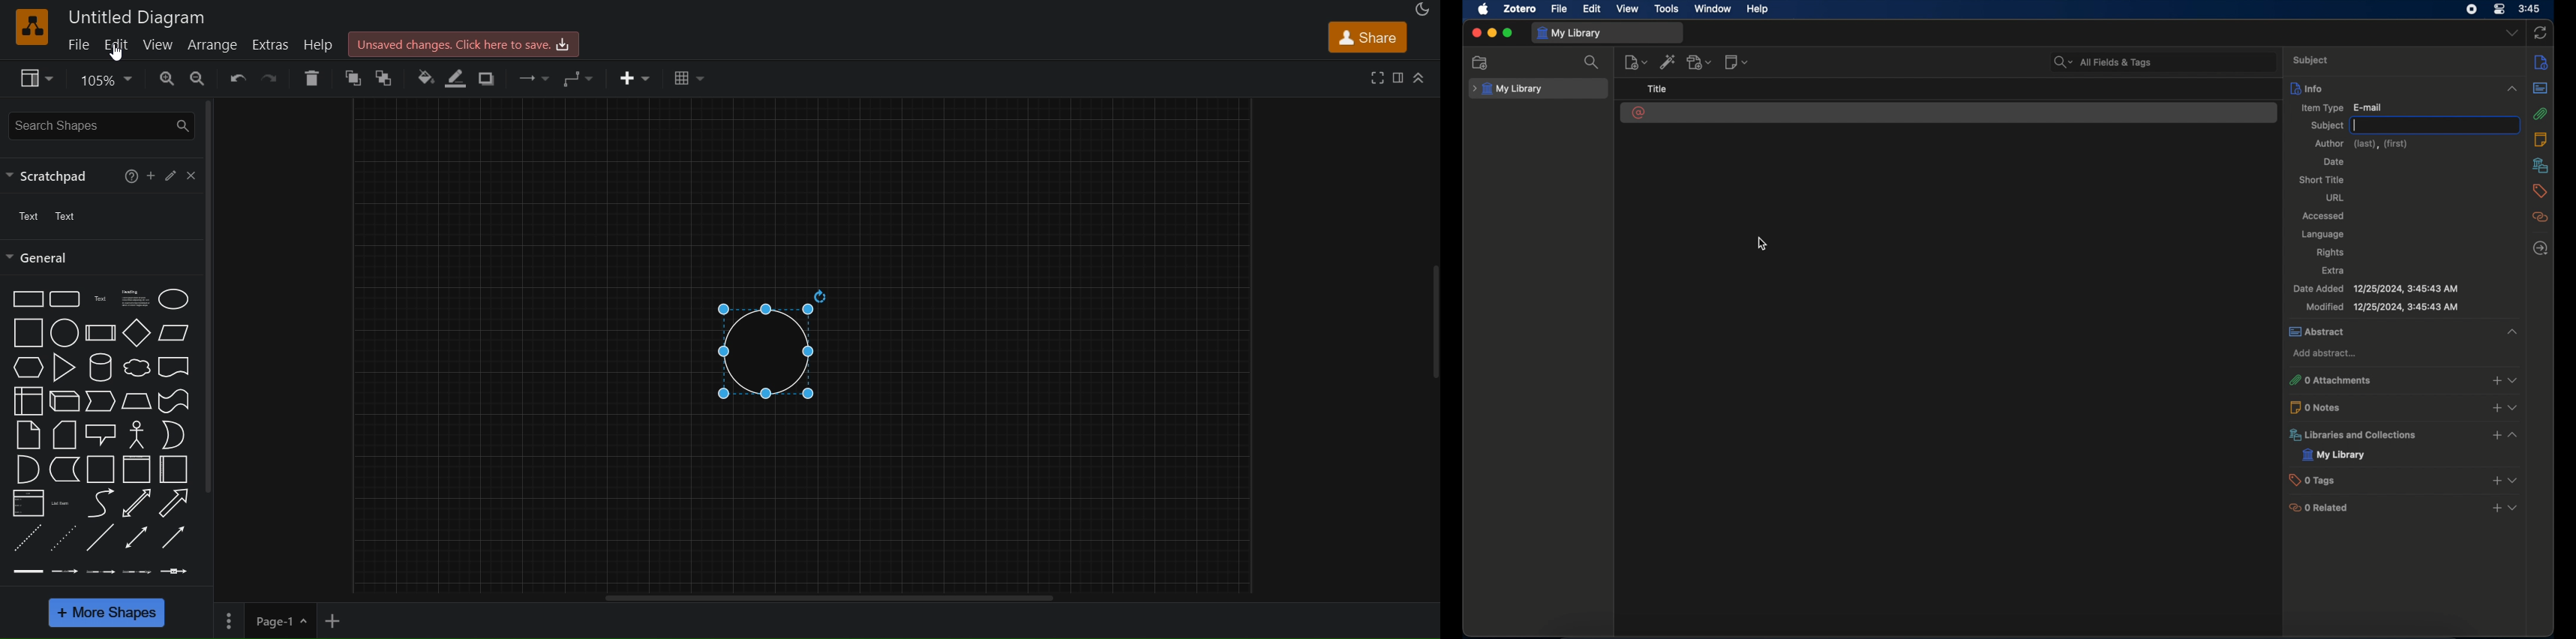  Describe the element at coordinates (2363, 144) in the screenshot. I see `author` at that location.